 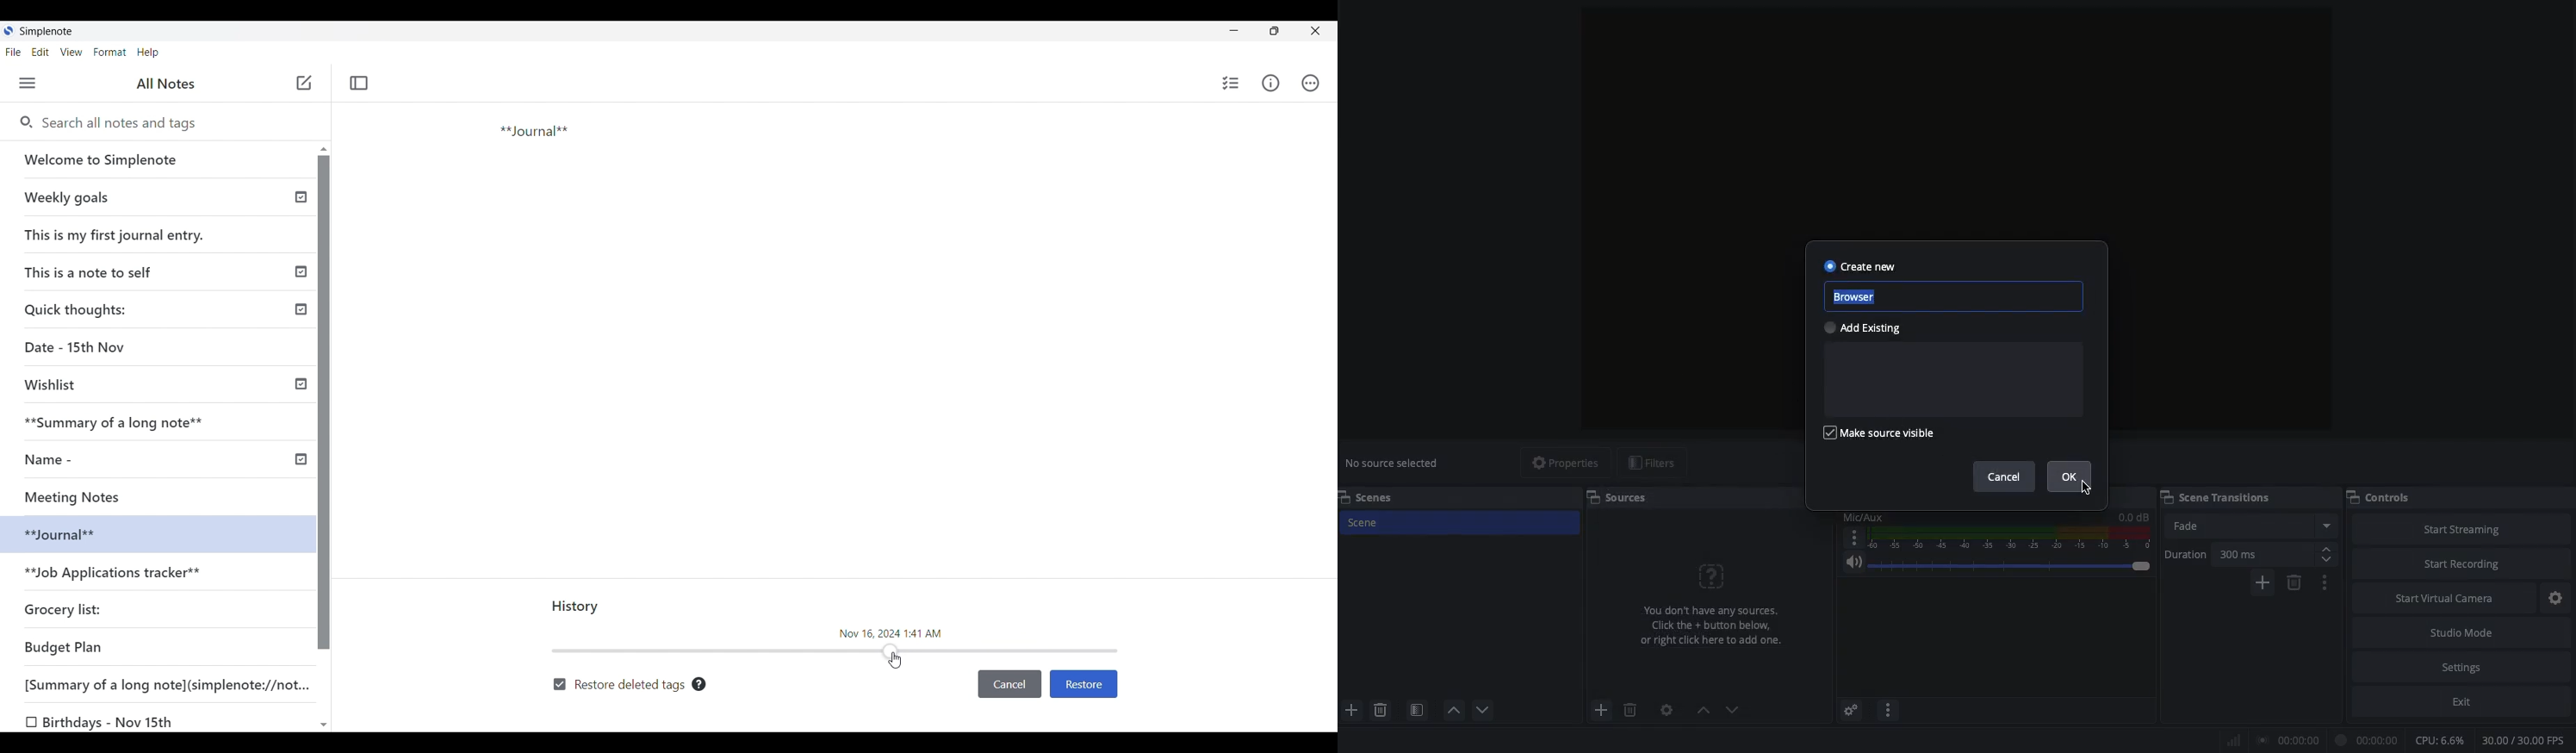 I want to click on CPU, so click(x=2442, y=740).